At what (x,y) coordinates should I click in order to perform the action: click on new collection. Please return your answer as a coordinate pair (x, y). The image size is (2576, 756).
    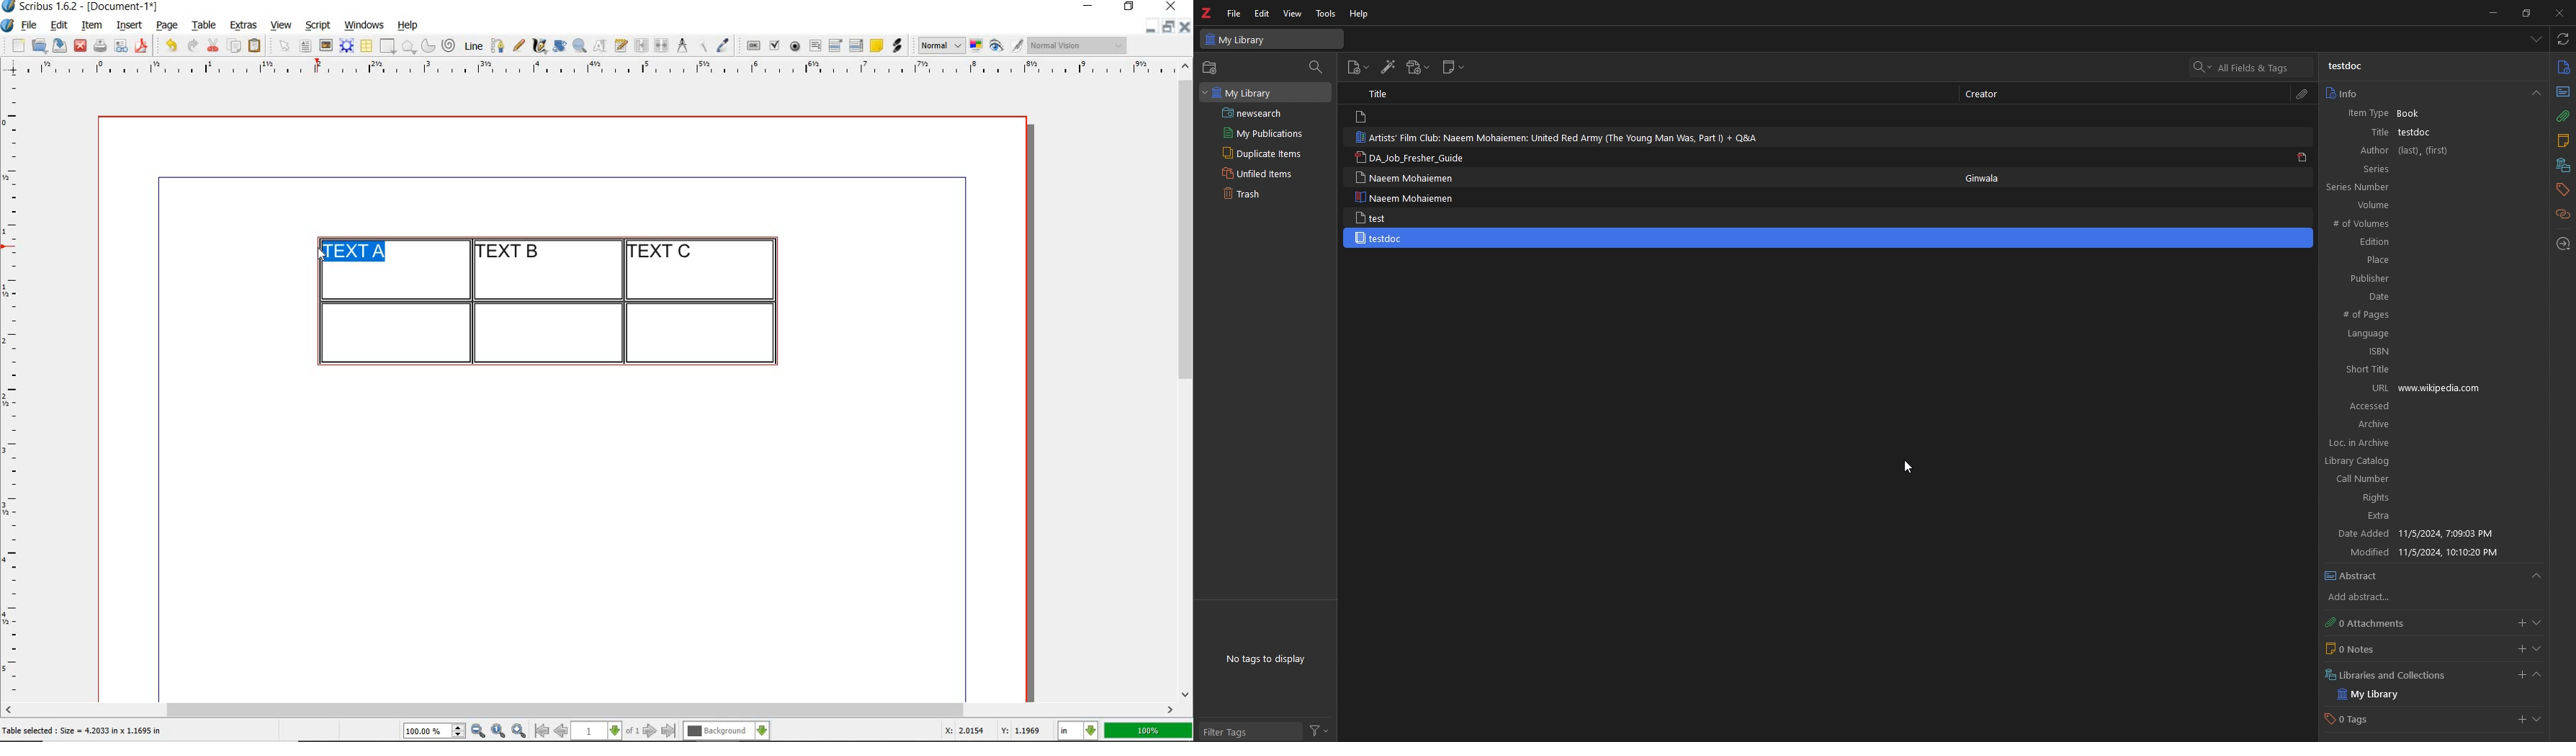
    Looking at the image, I should click on (1211, 68).